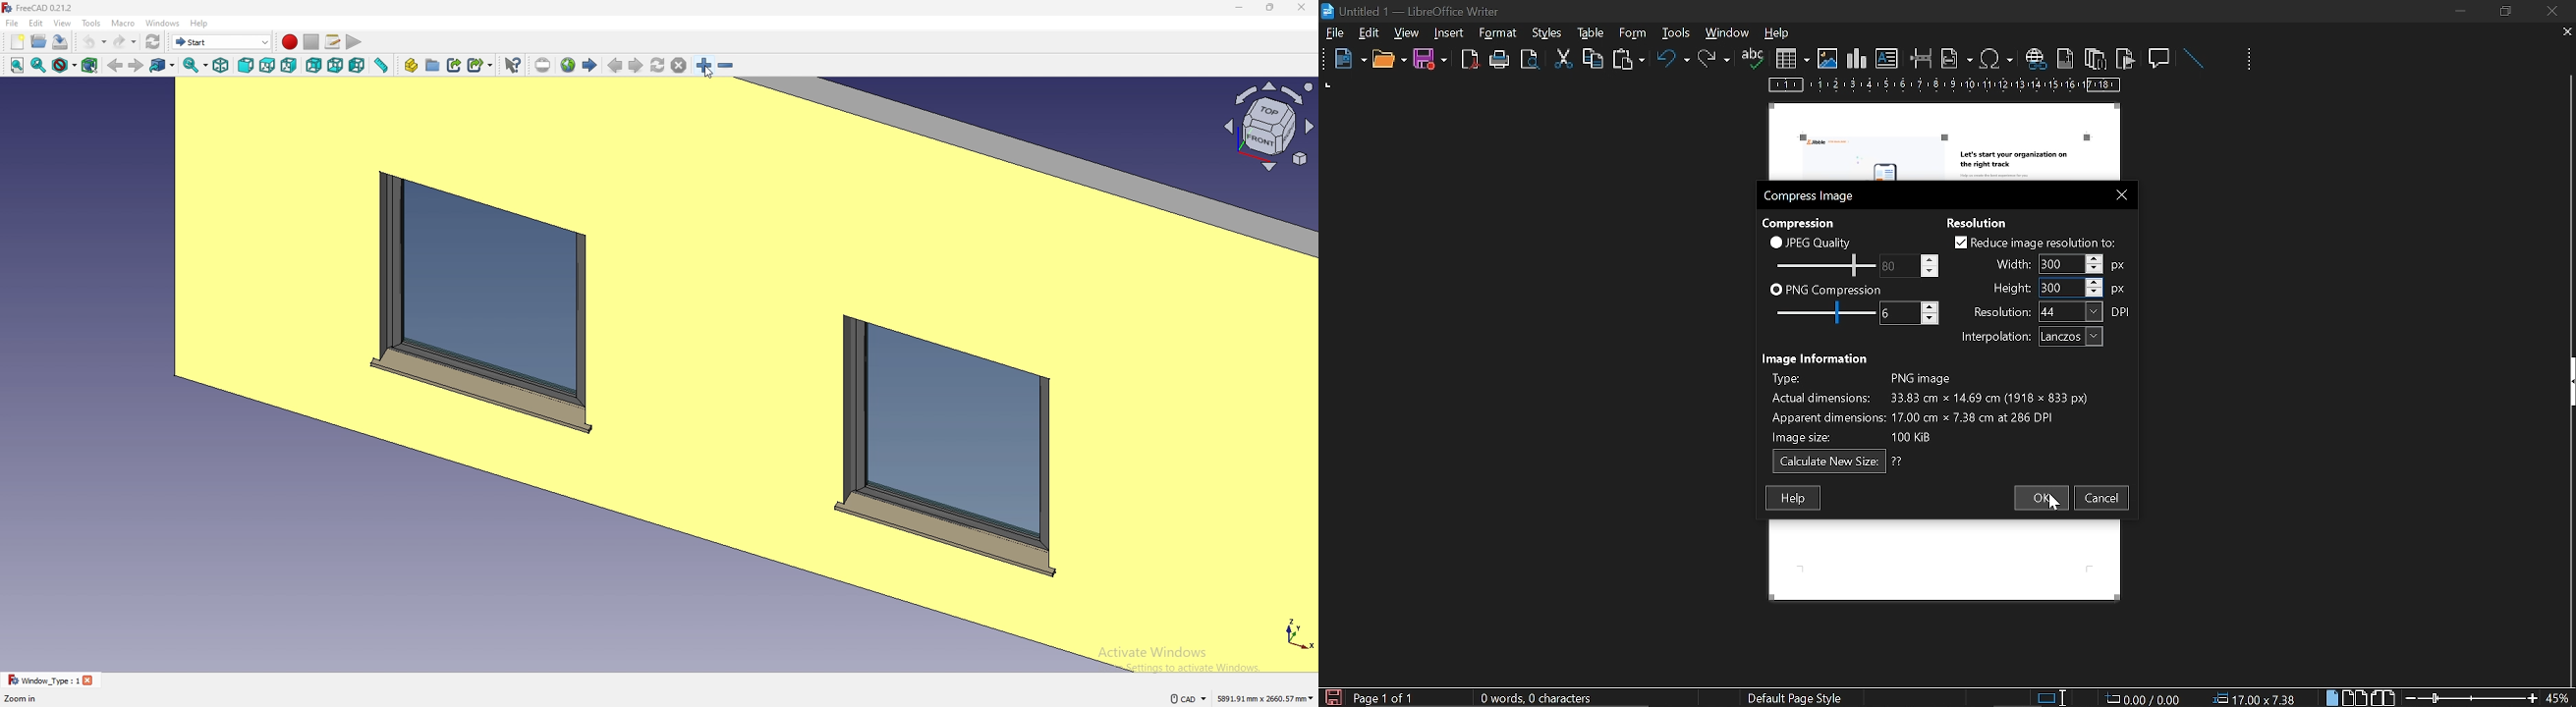 The image size is (2576, 728). What do you see at coordinates (1533, 60) in the screenshot?
I see `toggle print preview` at bounding box center [1533, 60].